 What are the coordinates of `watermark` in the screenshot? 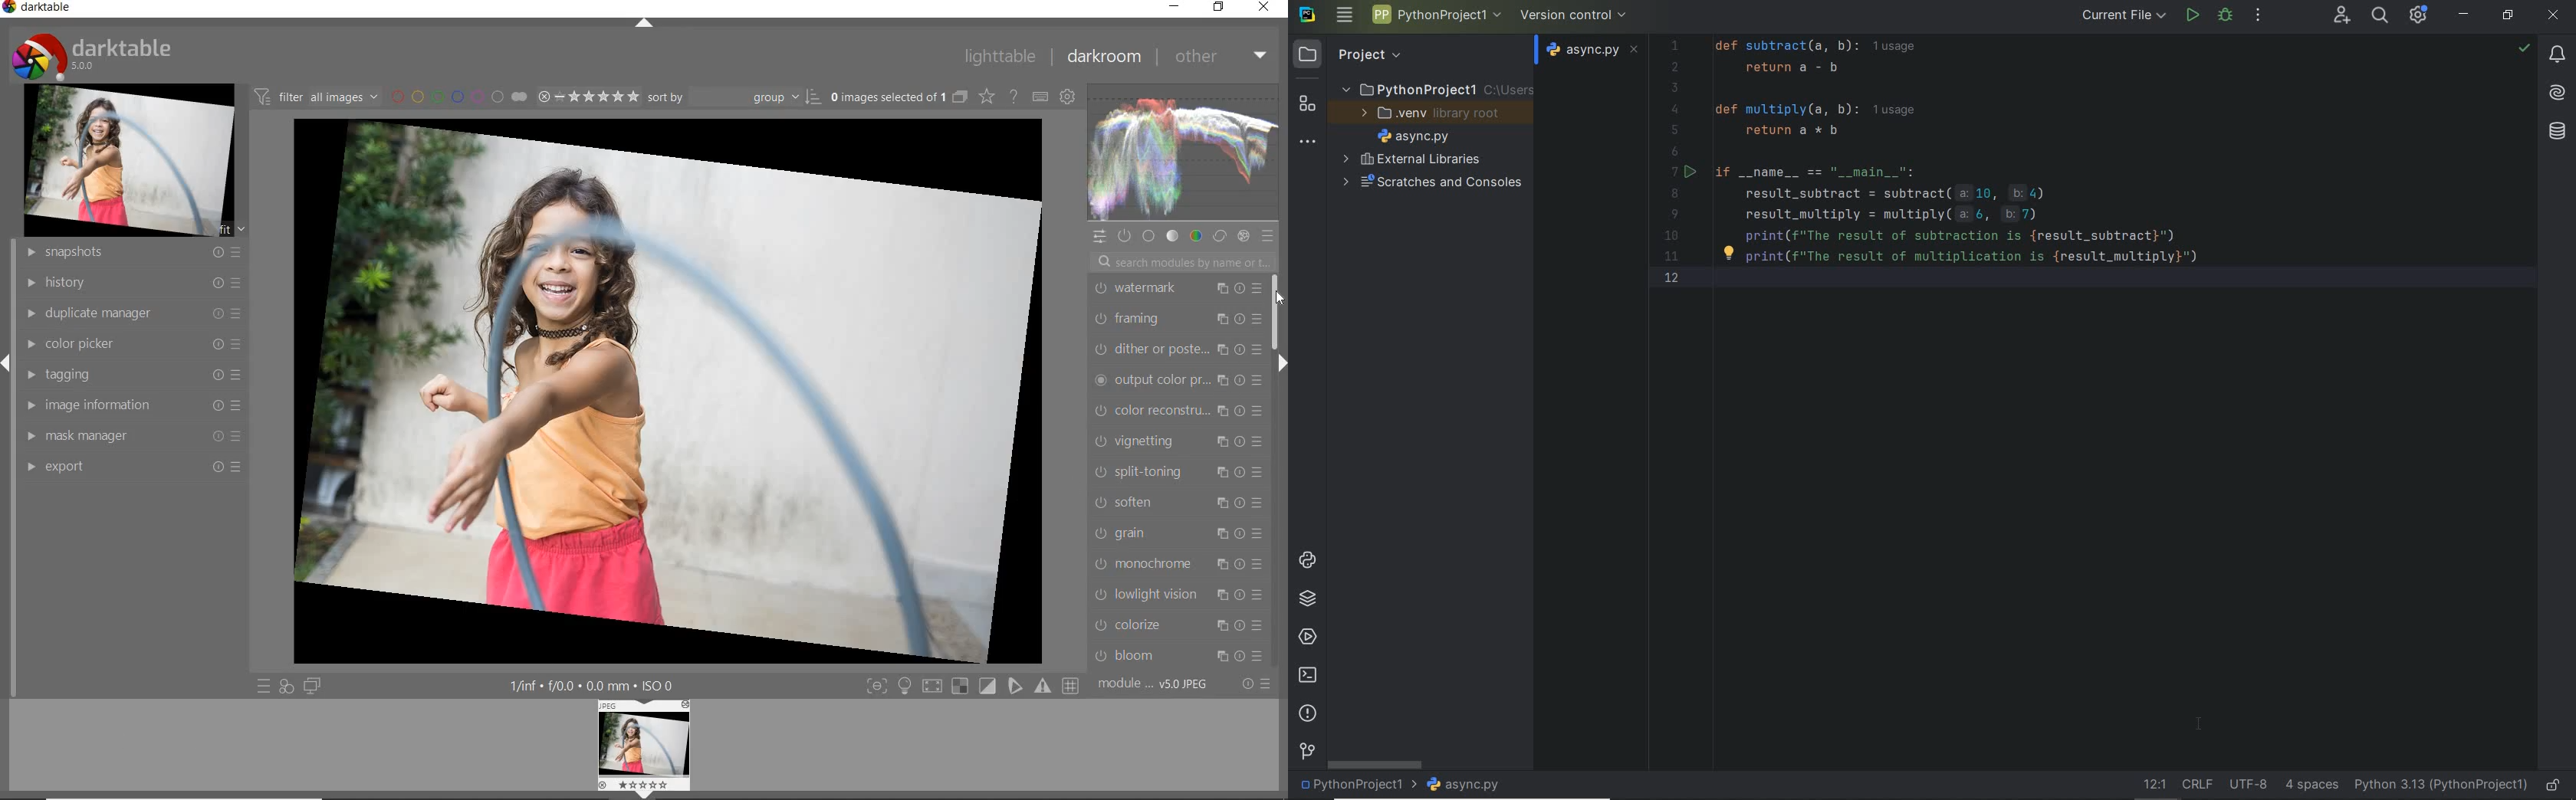 It's located at (1177, 289).